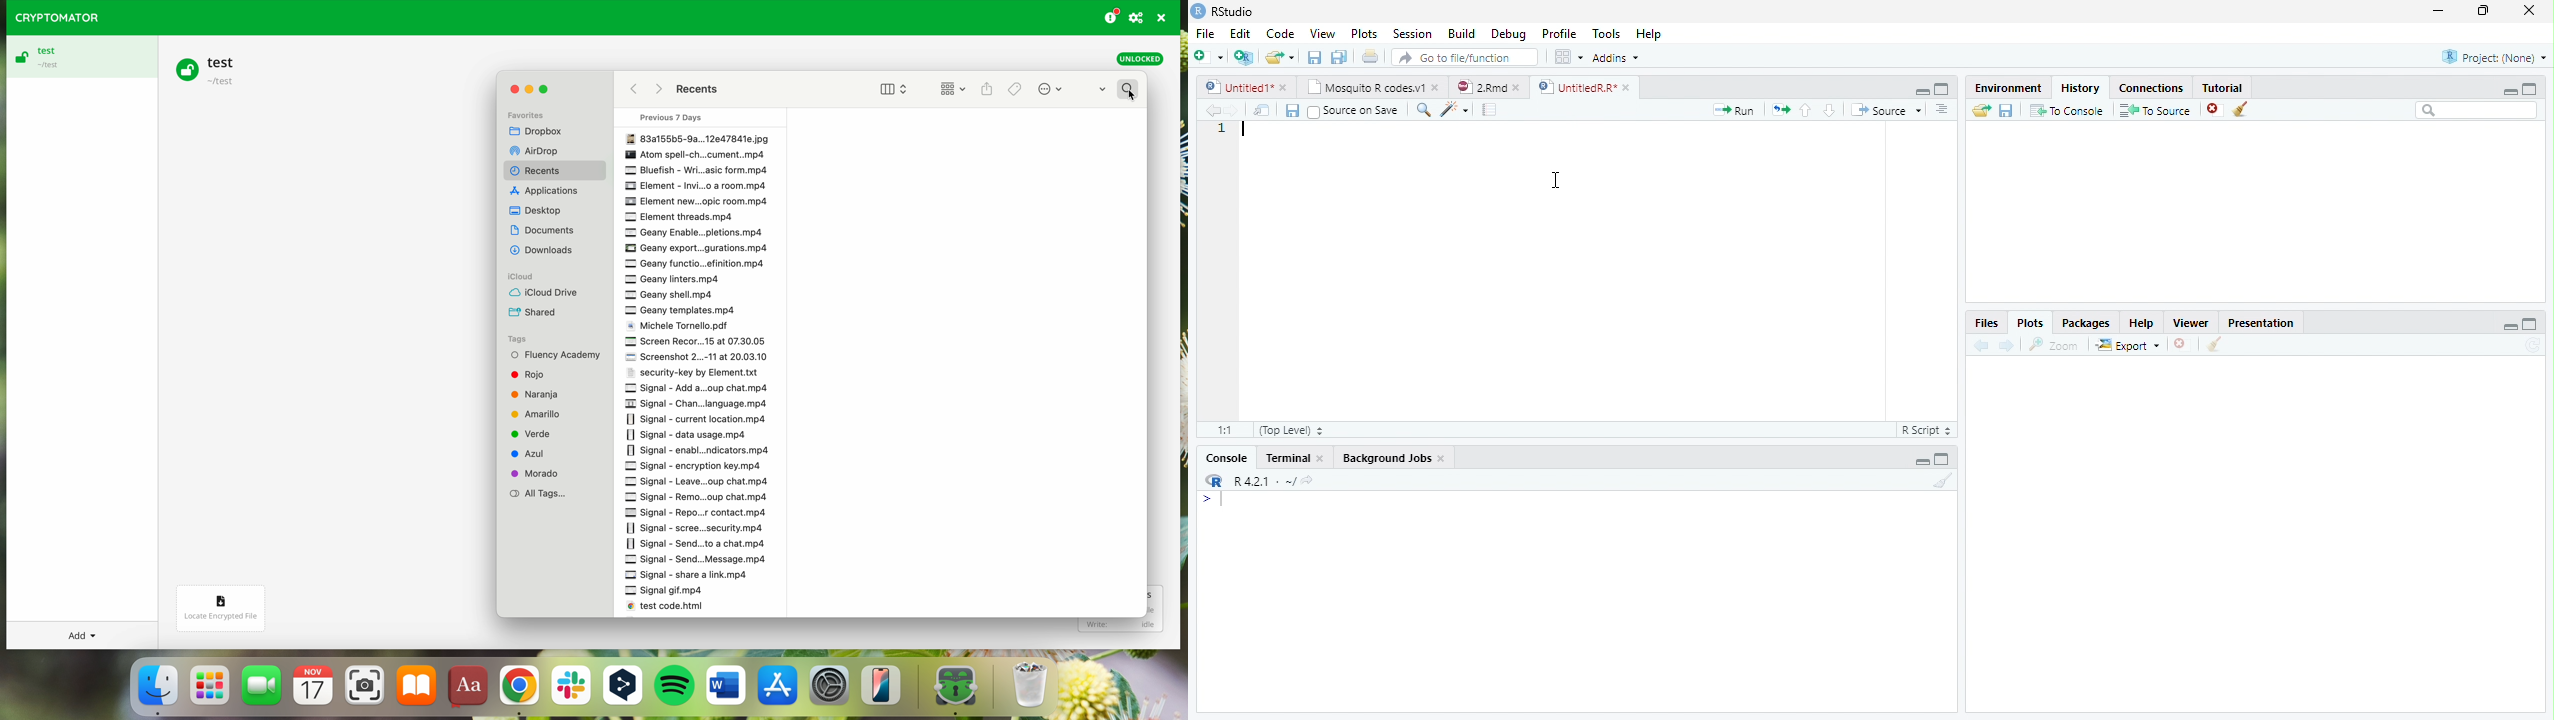 This screenshot has height=728, width=2576. Describe the element at coordinates (669, 592) in the screenshot. I see `Signal gif` at that location.